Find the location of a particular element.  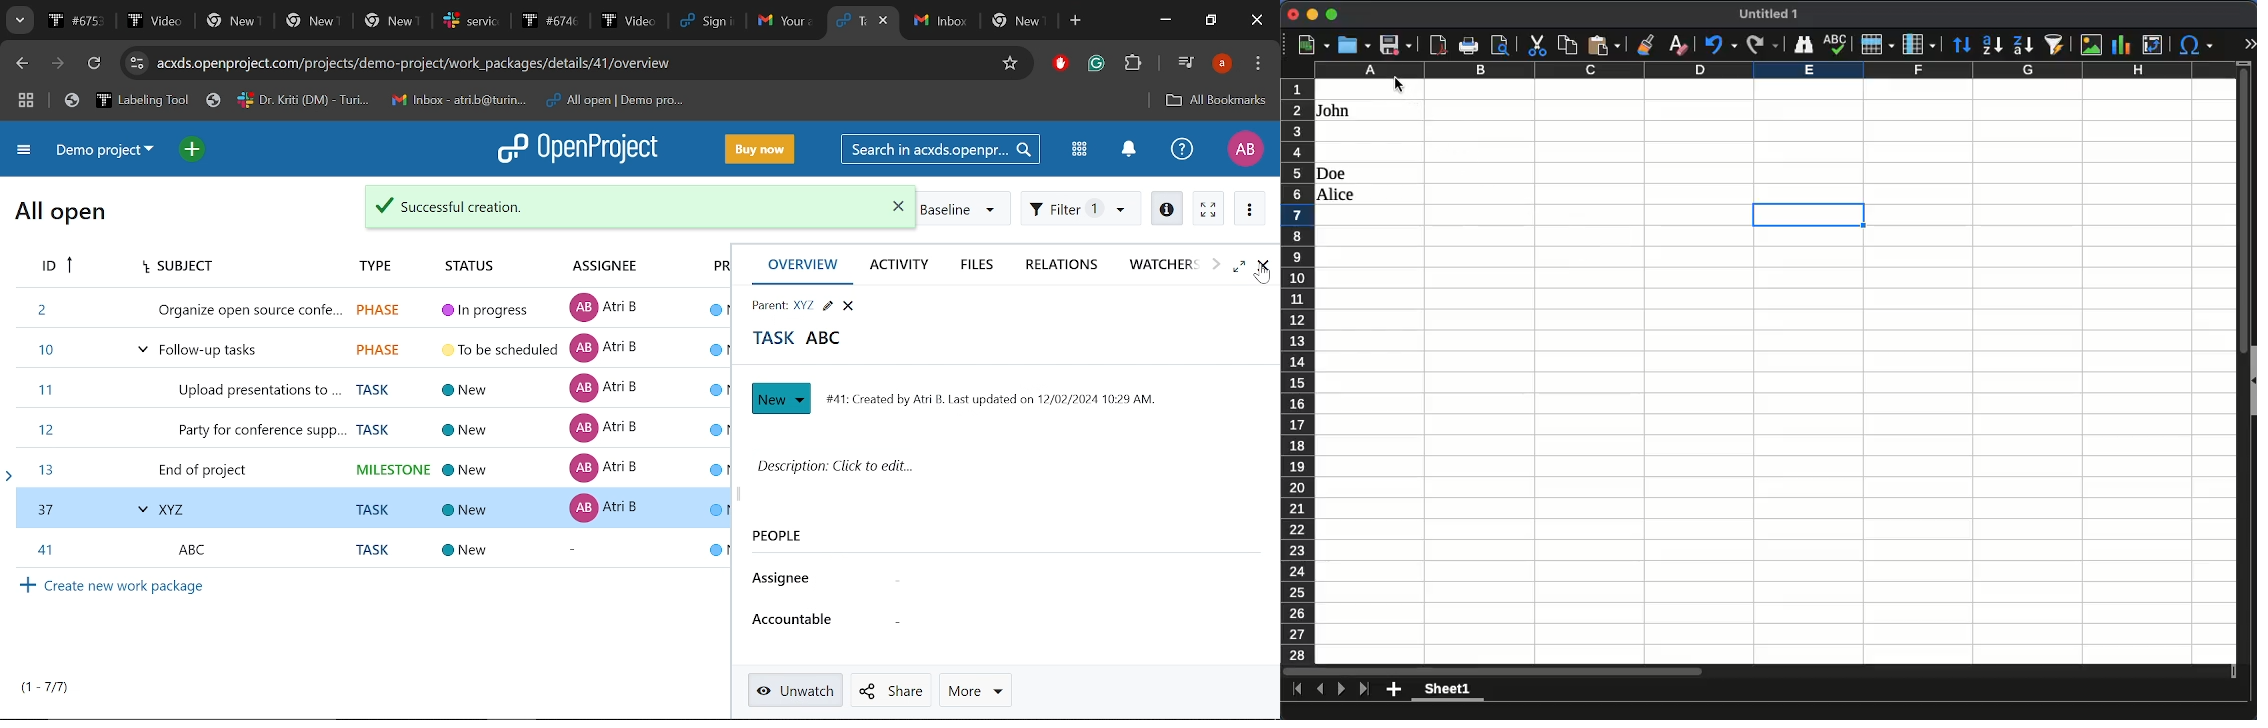

next sheet is located at coordinates (1340, 689).